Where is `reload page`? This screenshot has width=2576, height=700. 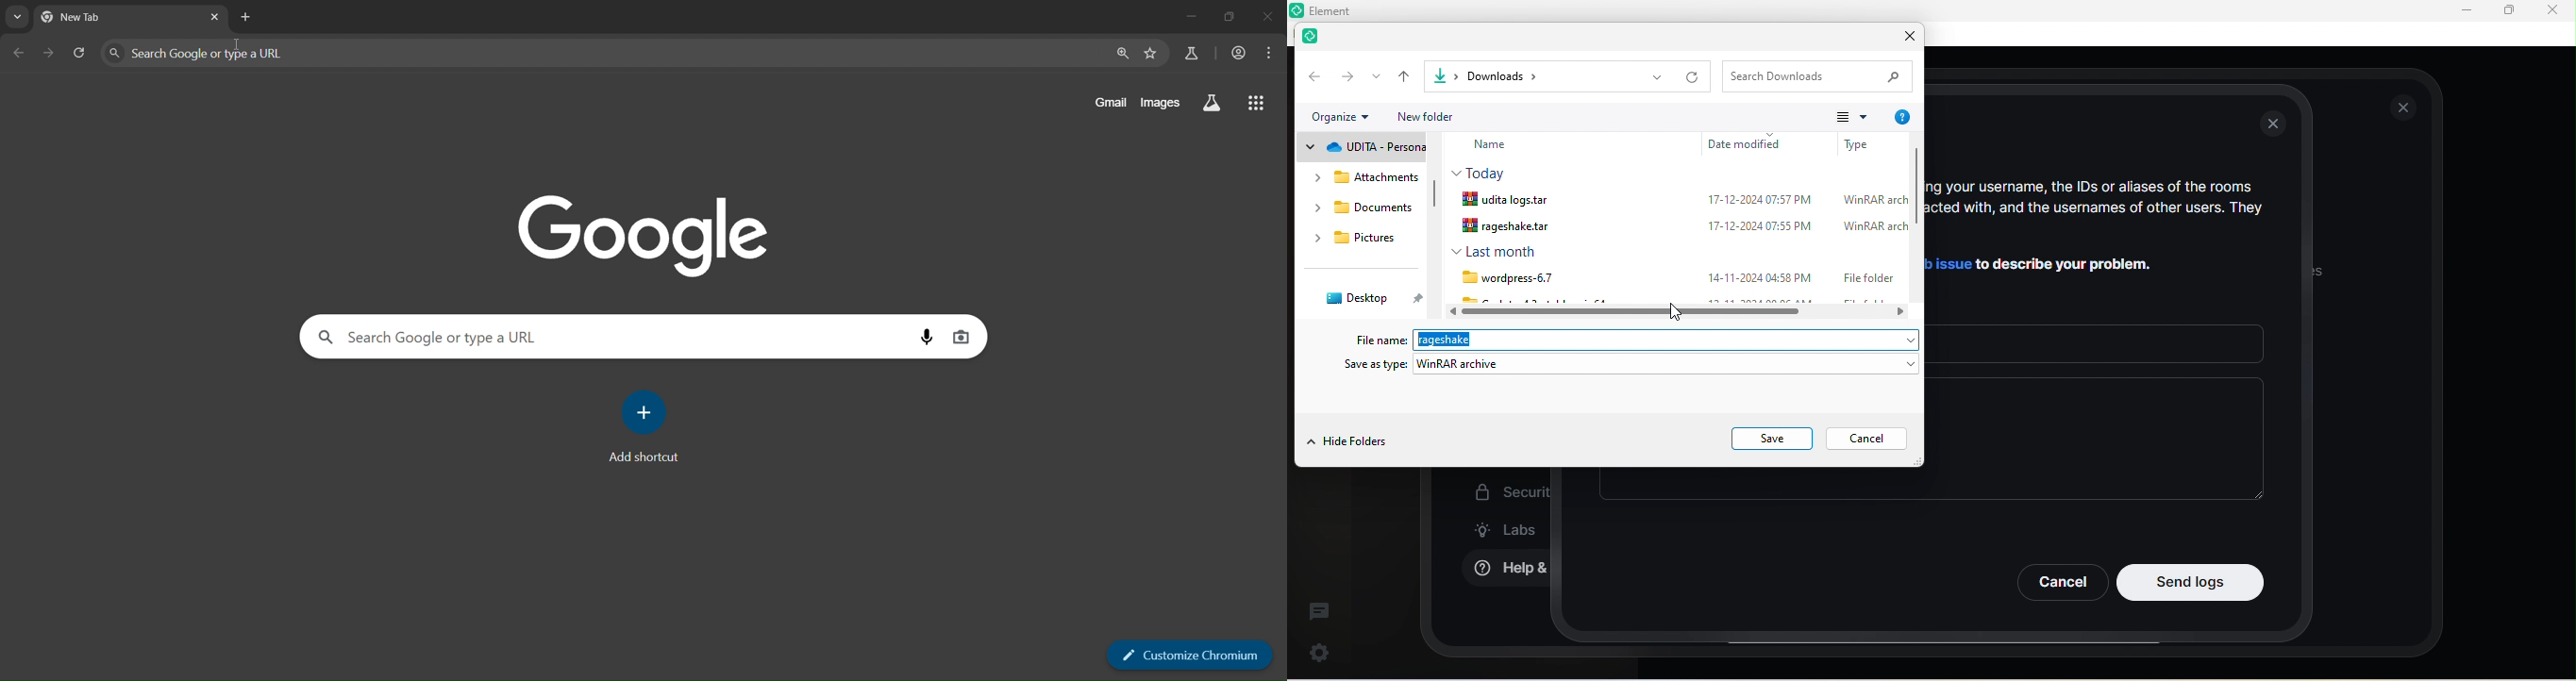 reload page is located at coordinates (80, 54).